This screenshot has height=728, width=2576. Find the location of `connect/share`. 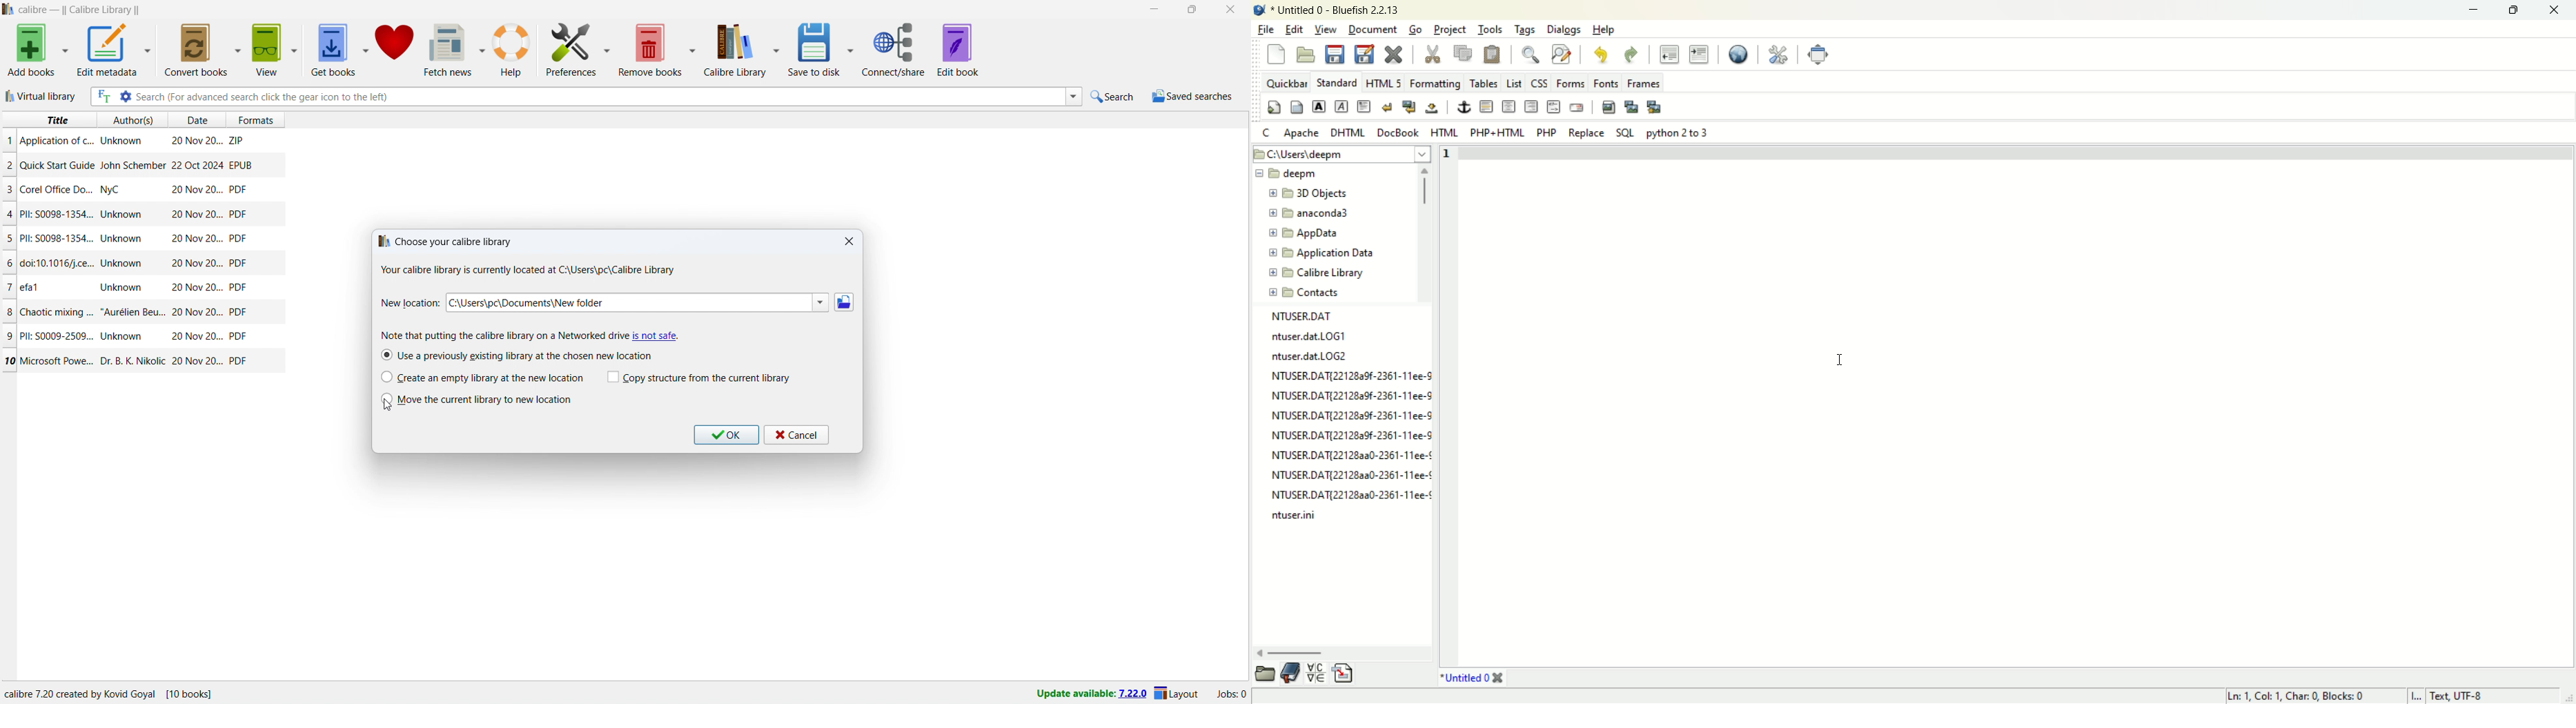

connect/share is located at coordinates (894, 50).